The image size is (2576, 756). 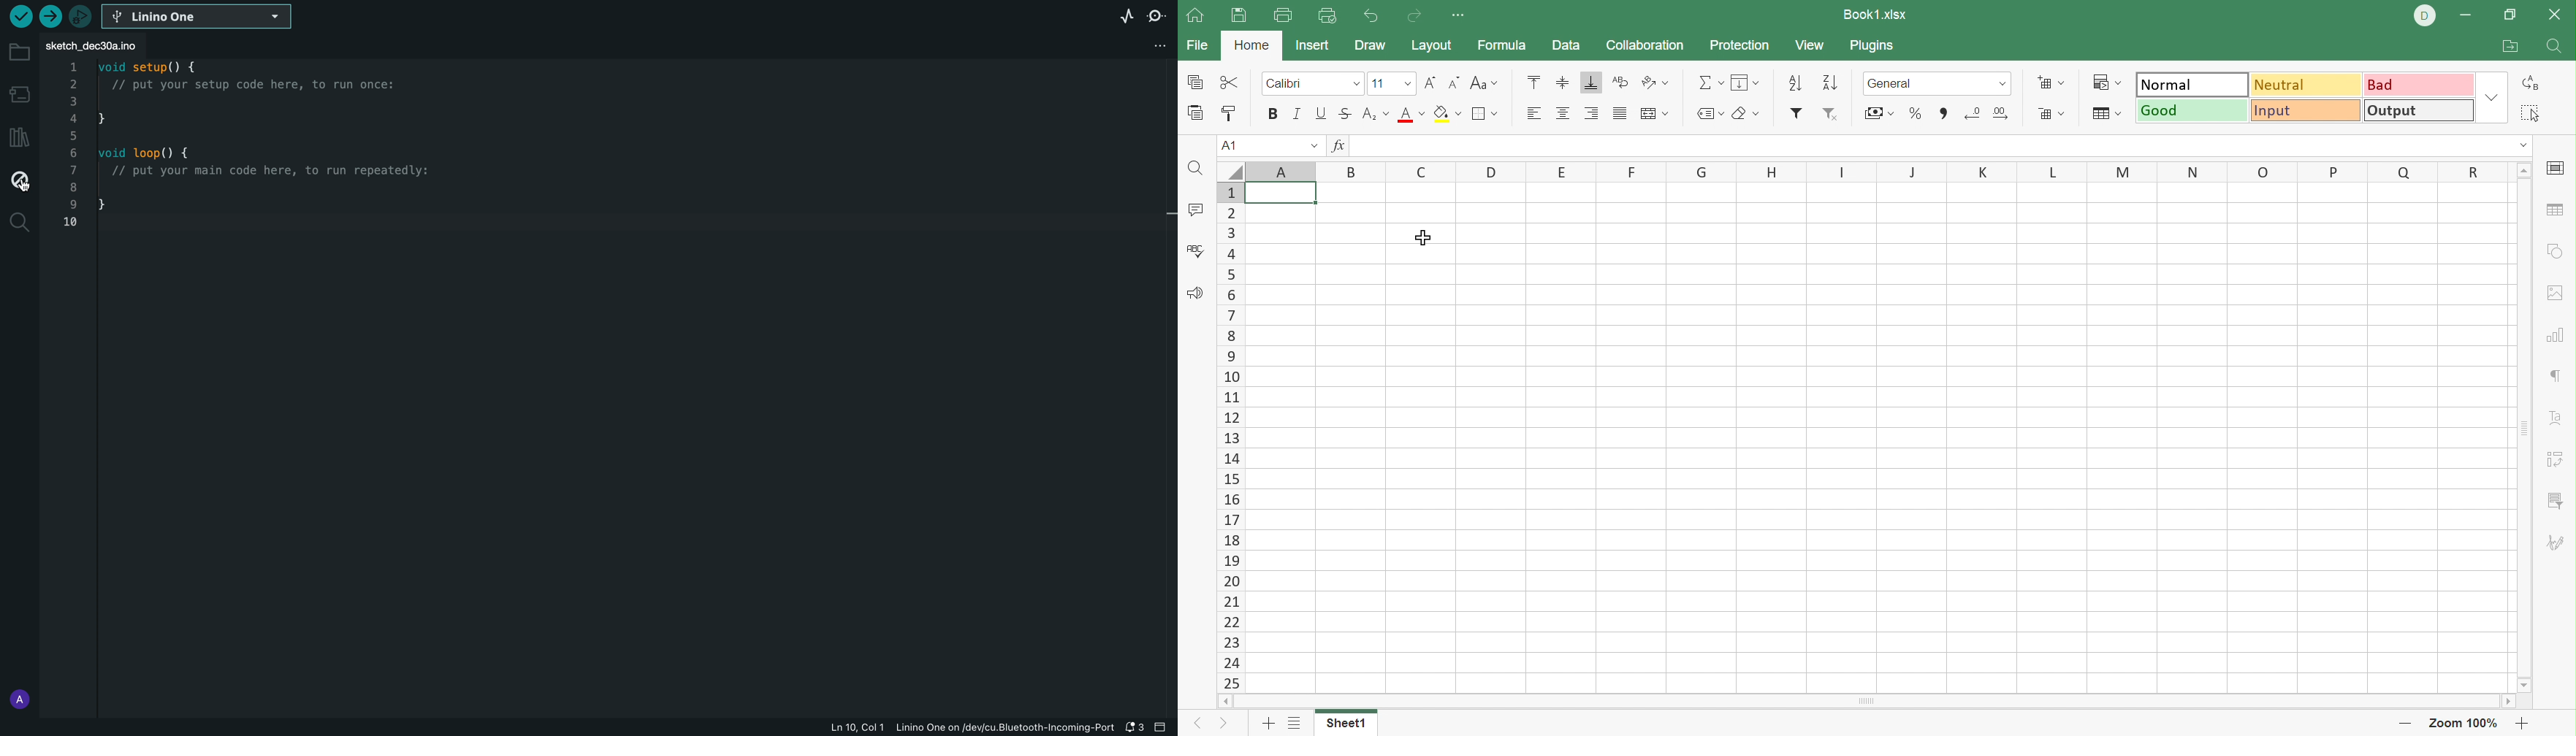 I want to click on Cut, so click(x=1230, y=82).